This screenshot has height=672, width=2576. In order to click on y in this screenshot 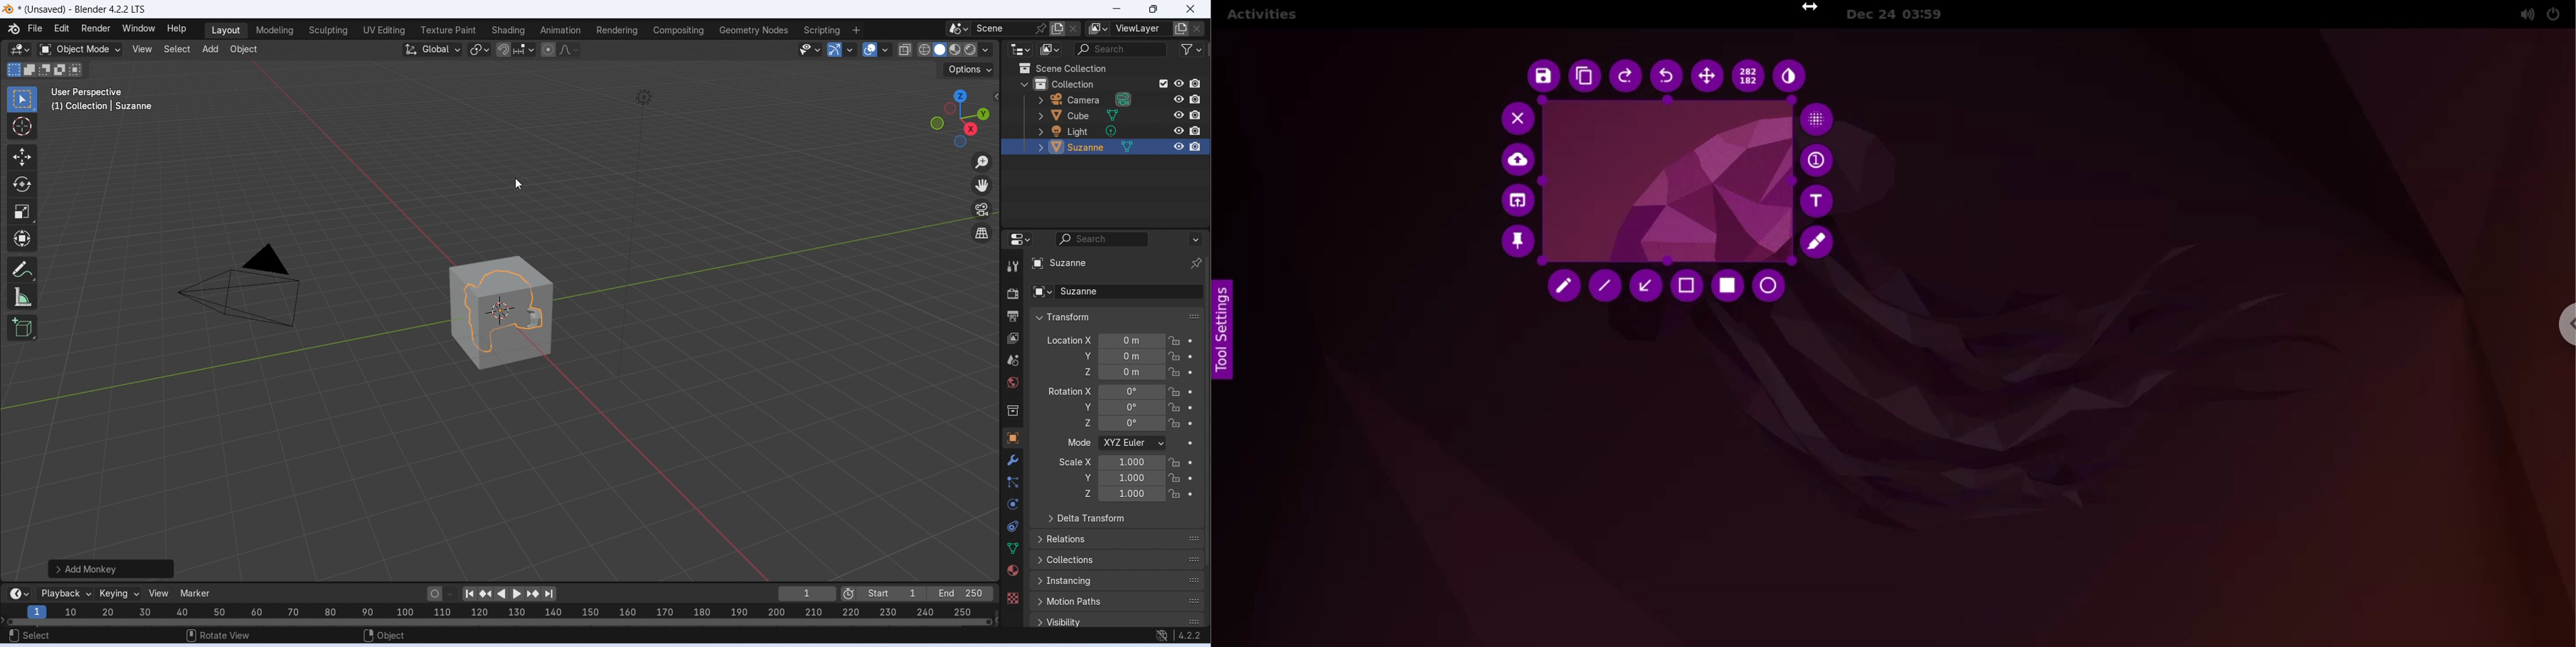, I will do `click(1084, 356)`.